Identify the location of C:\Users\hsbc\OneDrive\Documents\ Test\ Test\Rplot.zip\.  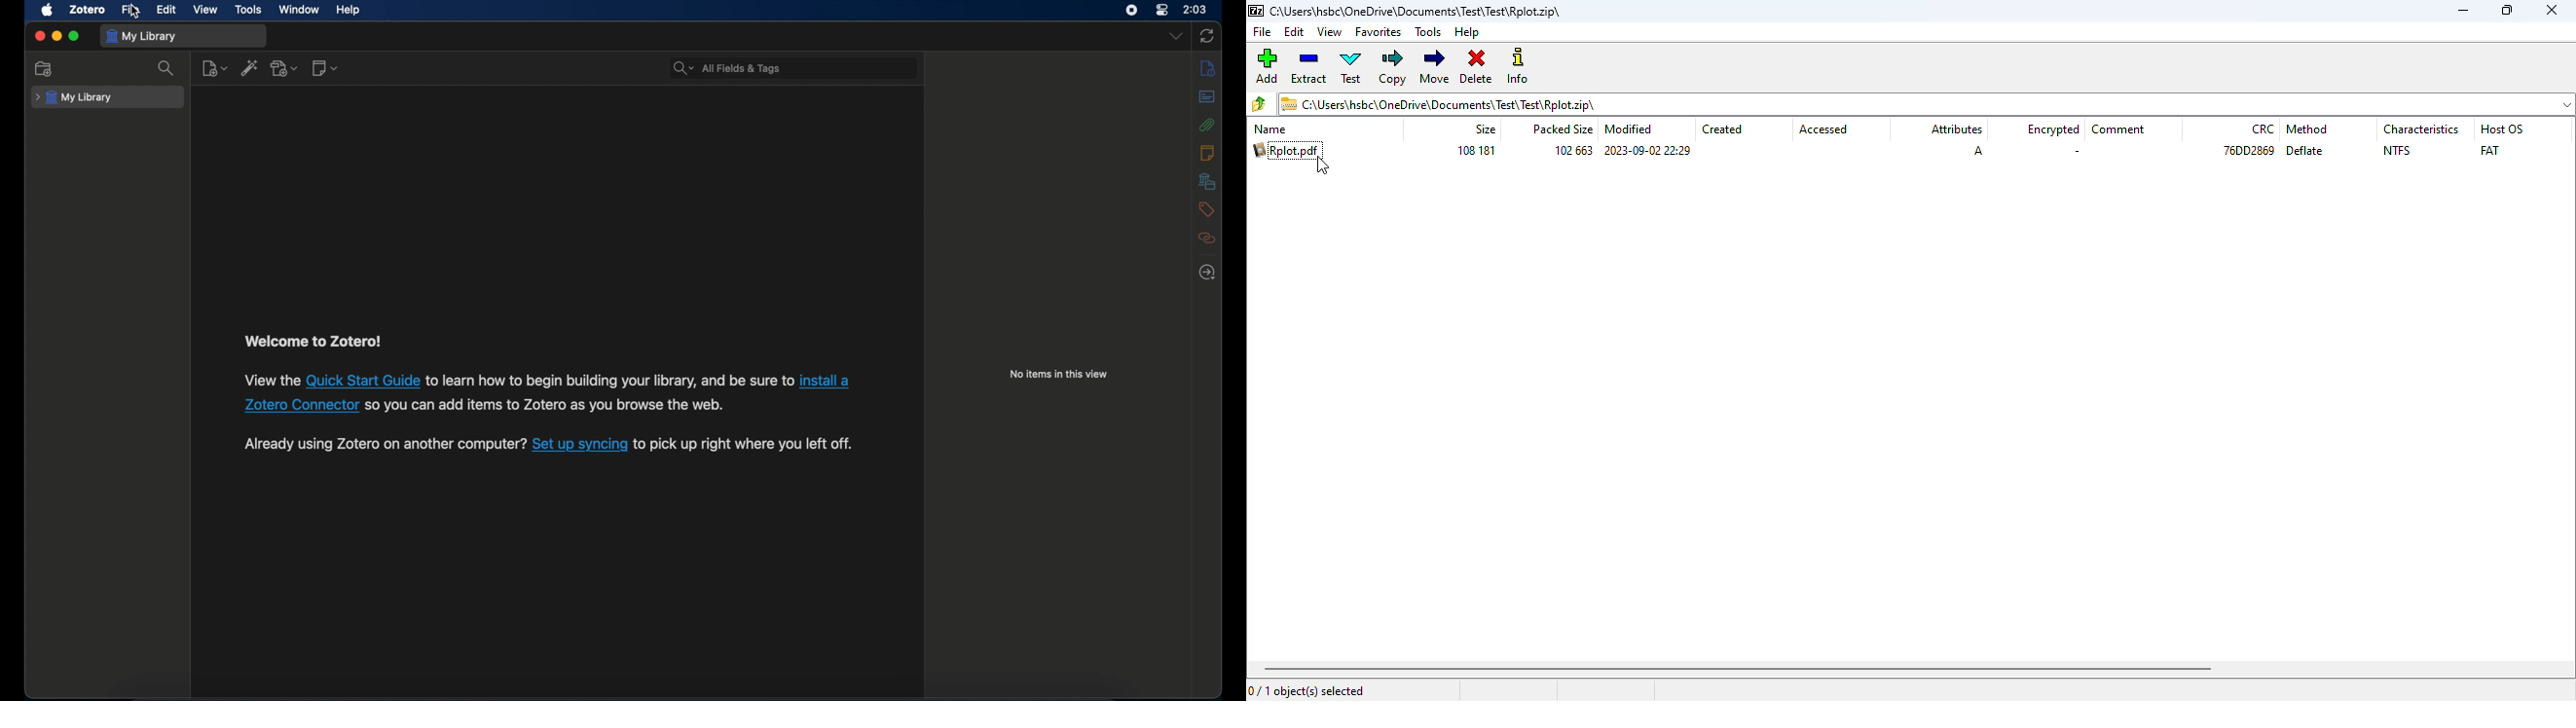
(1439, 103).